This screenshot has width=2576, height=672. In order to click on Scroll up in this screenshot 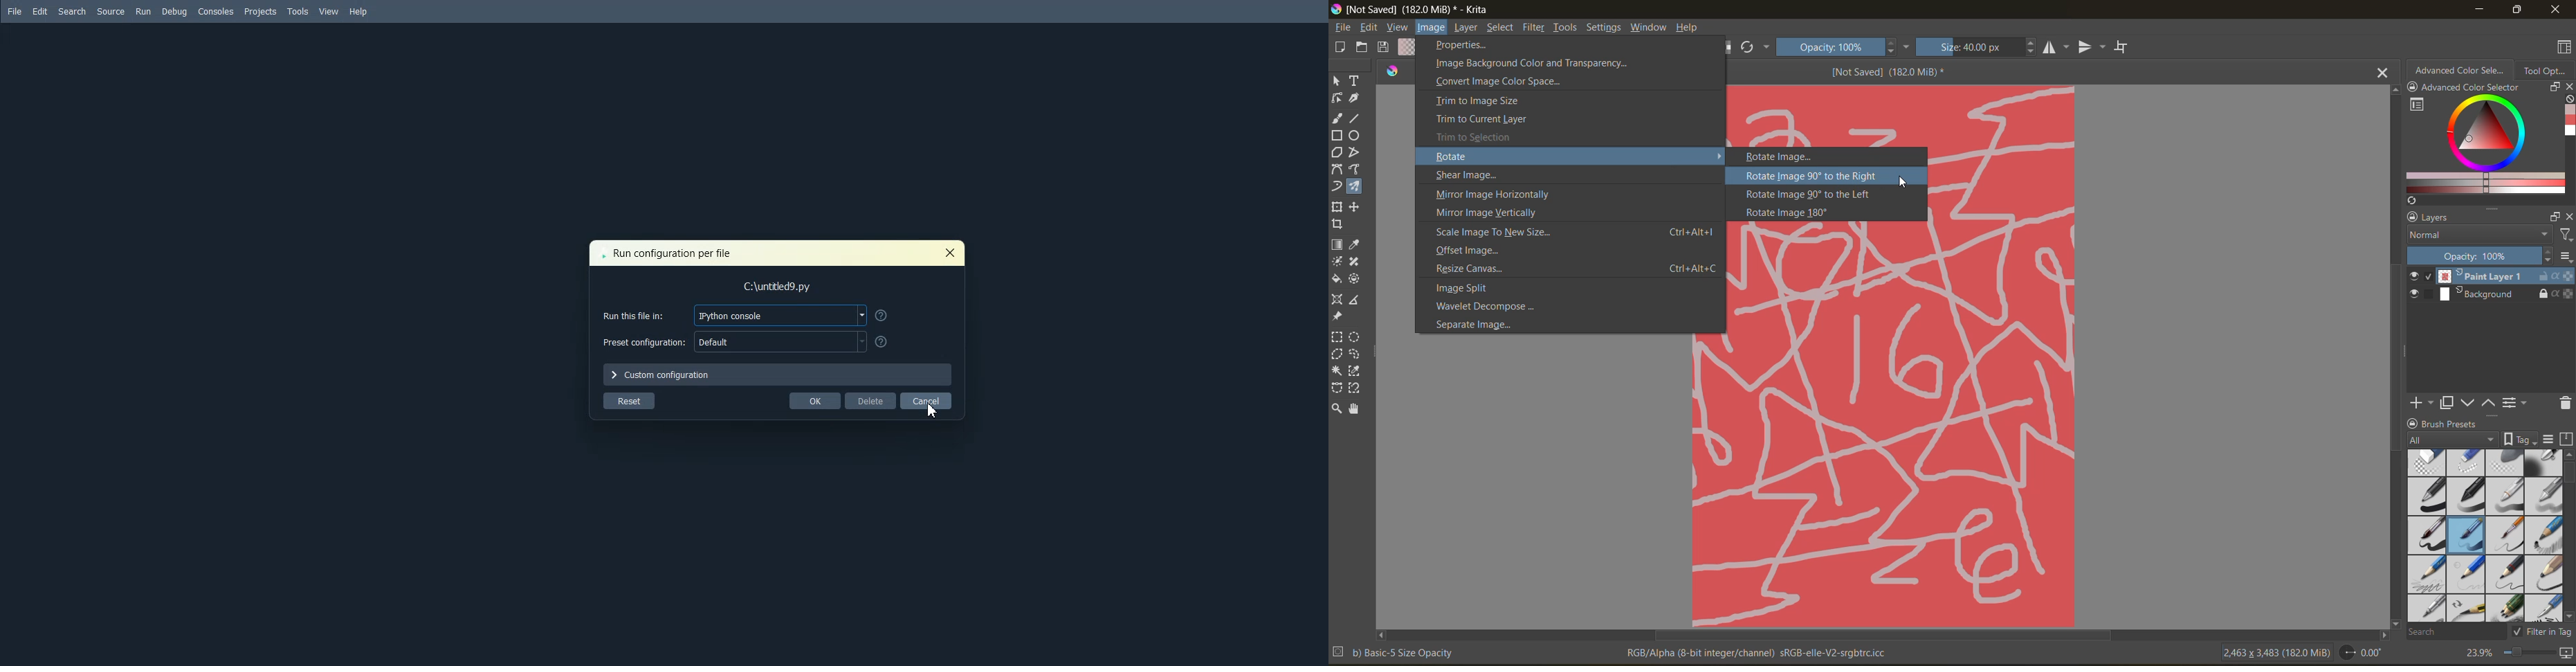, I will do `click(2393, 90)`.